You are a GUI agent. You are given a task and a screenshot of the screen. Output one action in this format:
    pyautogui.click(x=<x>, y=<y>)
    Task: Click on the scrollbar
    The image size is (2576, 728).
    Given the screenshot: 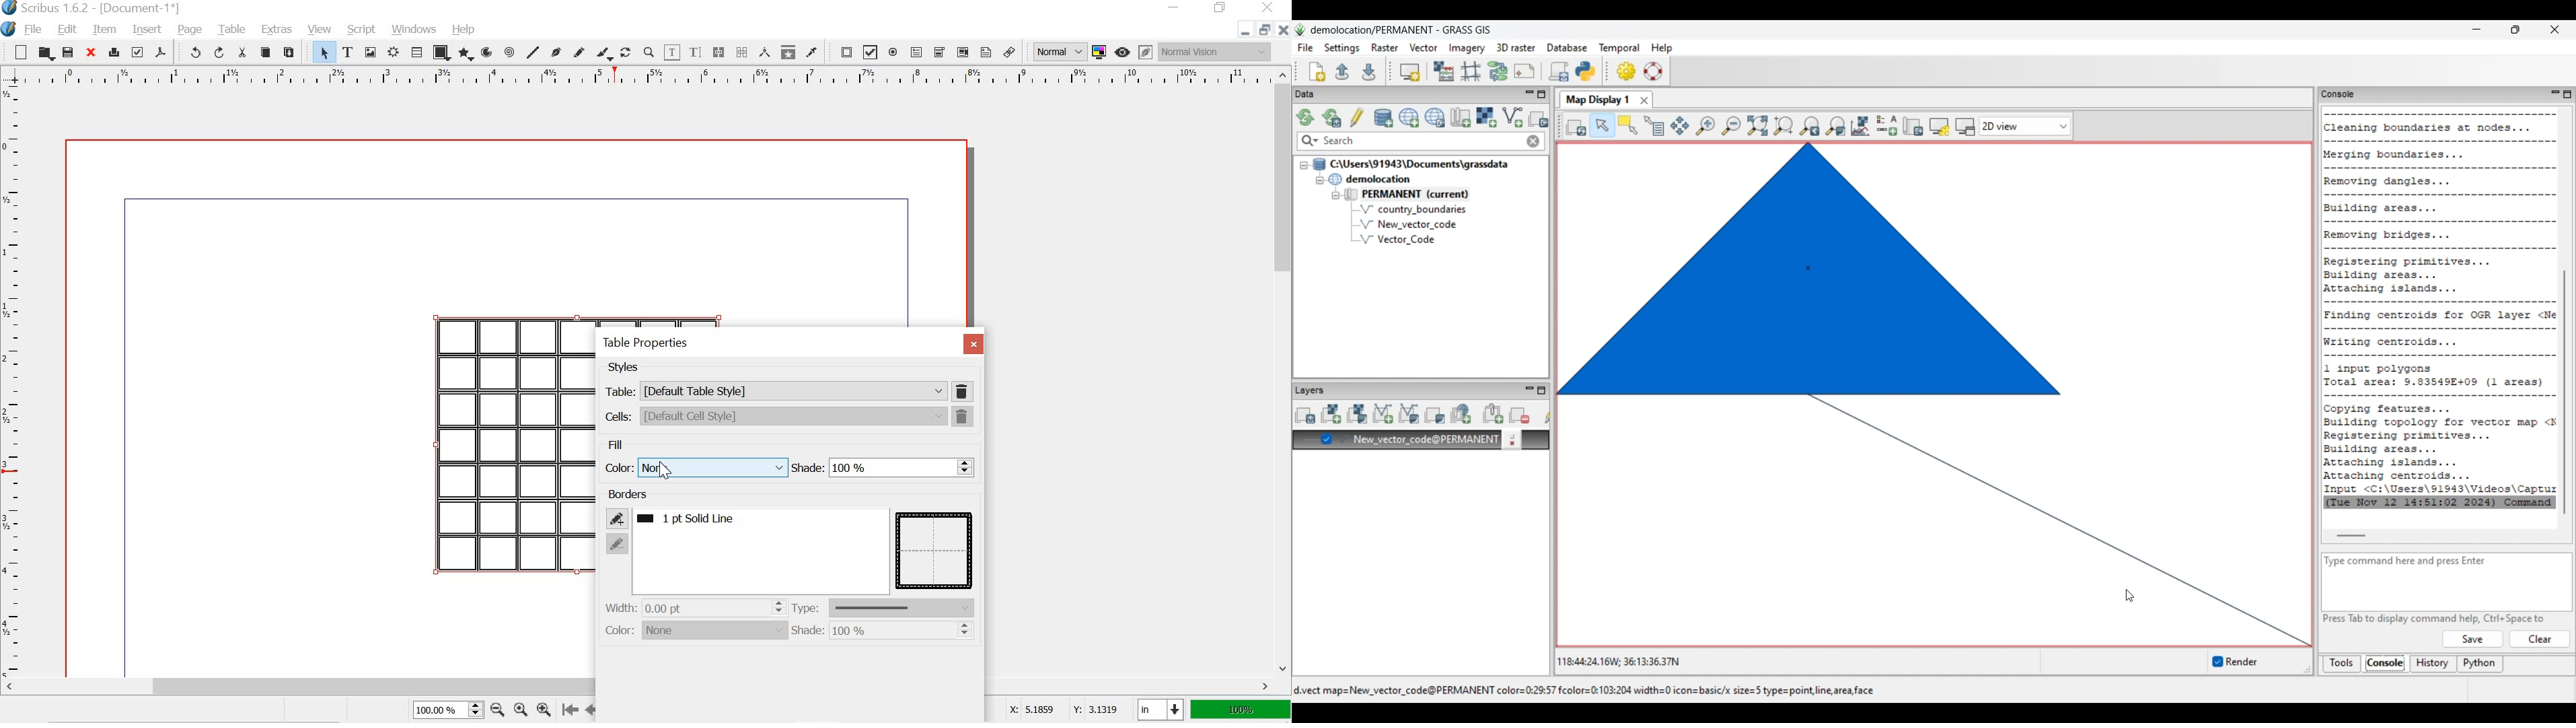 What is the action you would take?
    pyautogui.click(x=638, y=687)
    